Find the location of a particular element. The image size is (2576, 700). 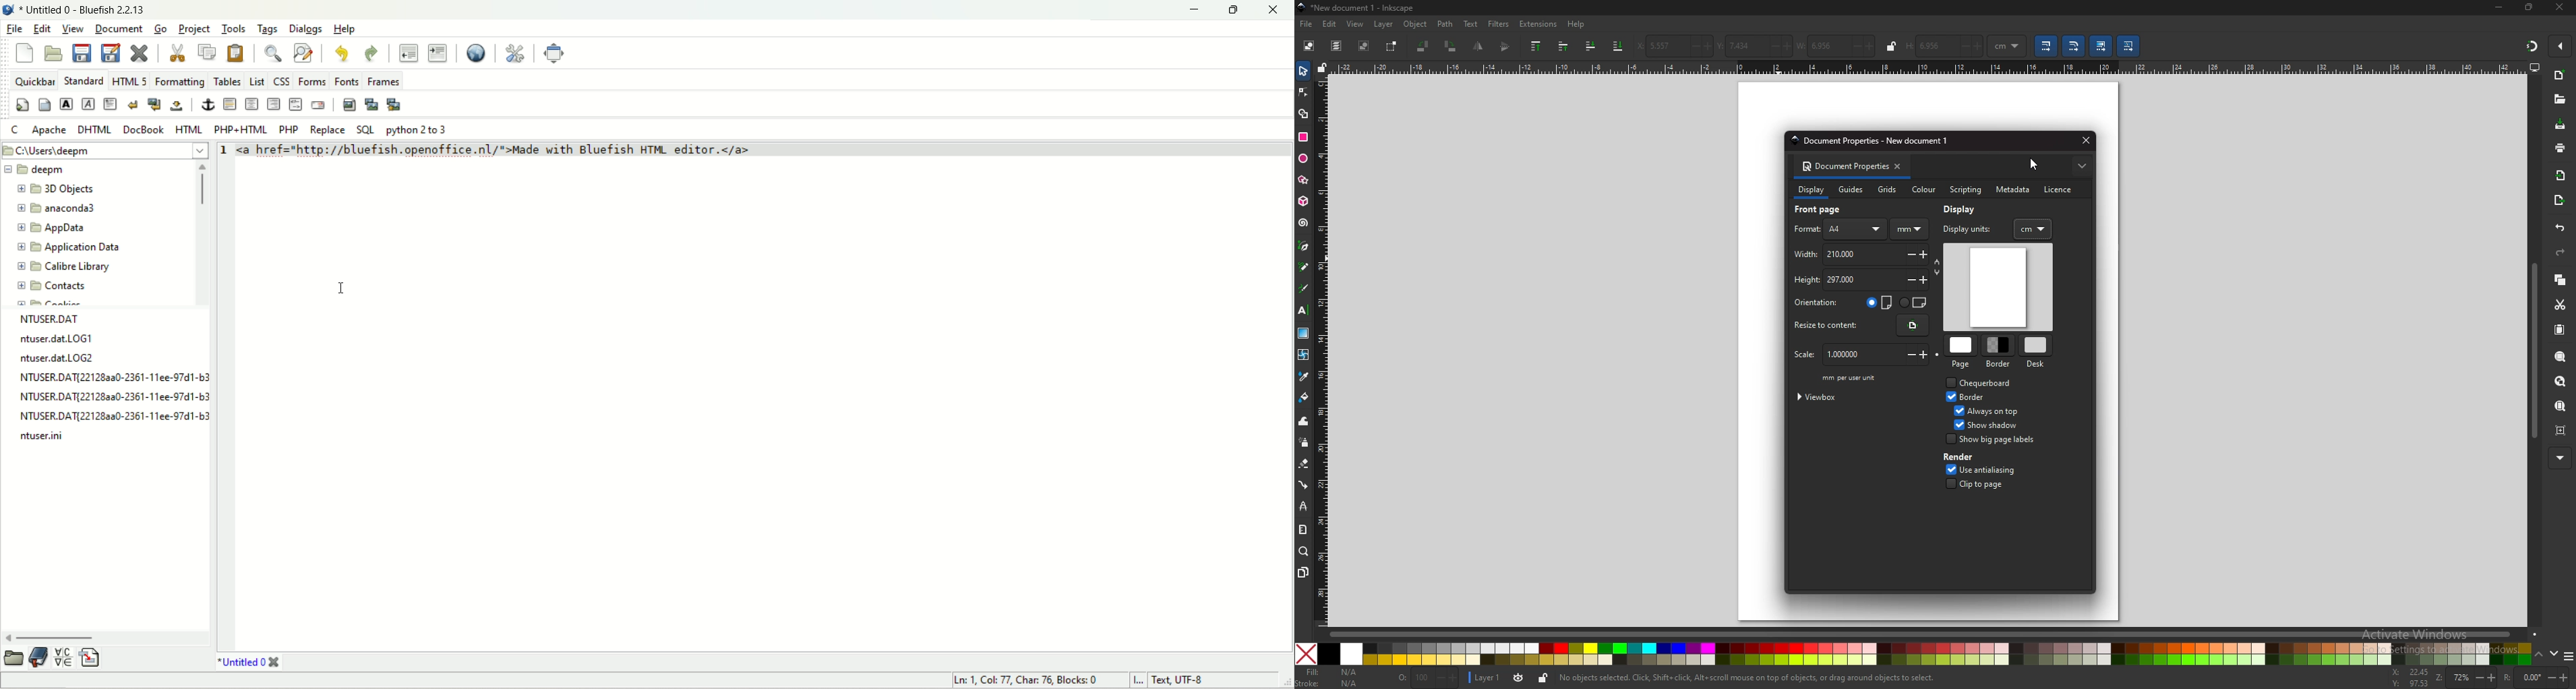

colour is located at coordinates (1923, 190).